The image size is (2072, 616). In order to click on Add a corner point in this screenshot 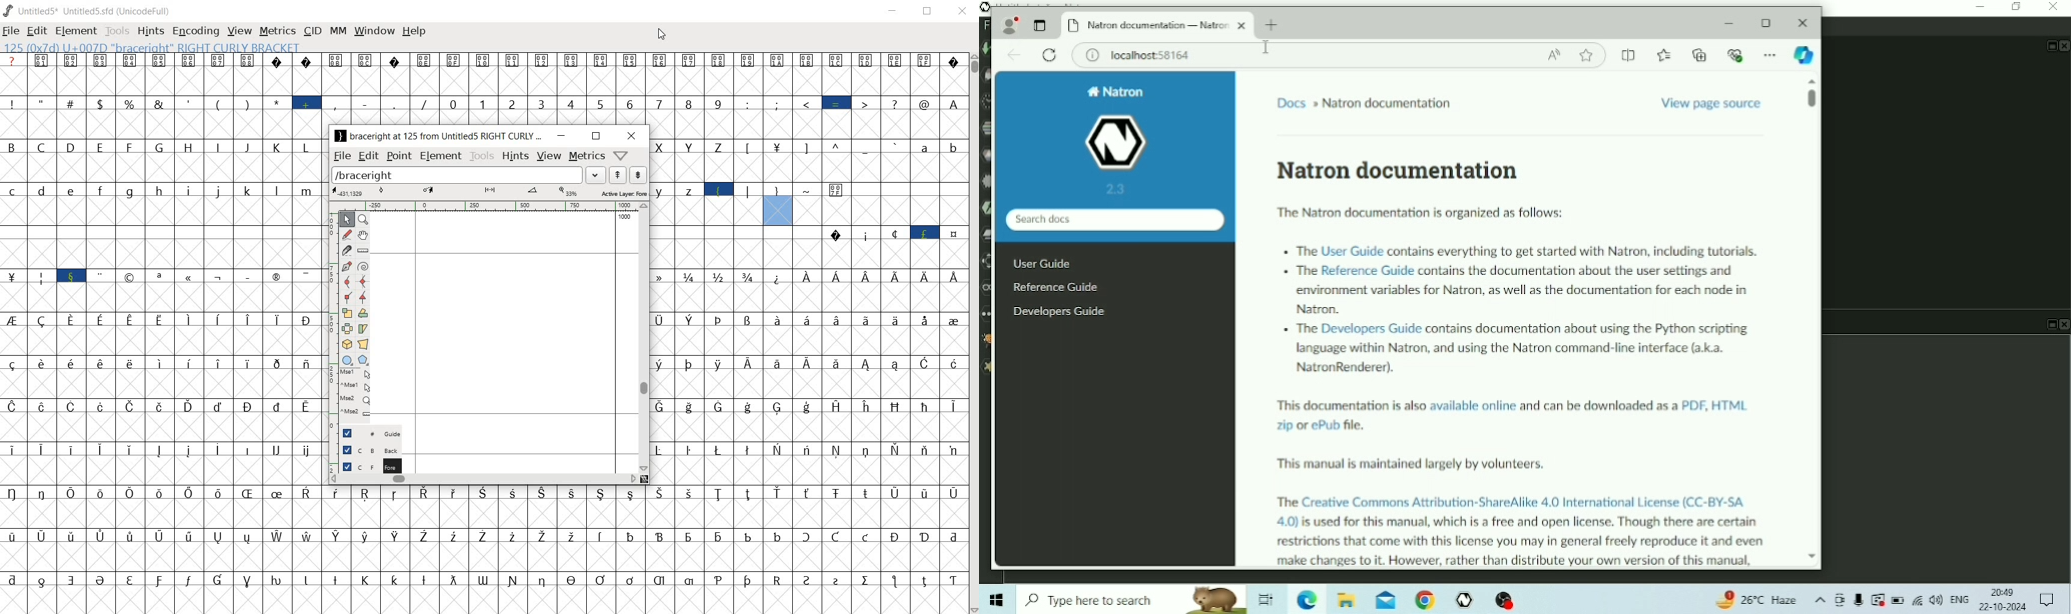, I will do `click(362, 297)`.